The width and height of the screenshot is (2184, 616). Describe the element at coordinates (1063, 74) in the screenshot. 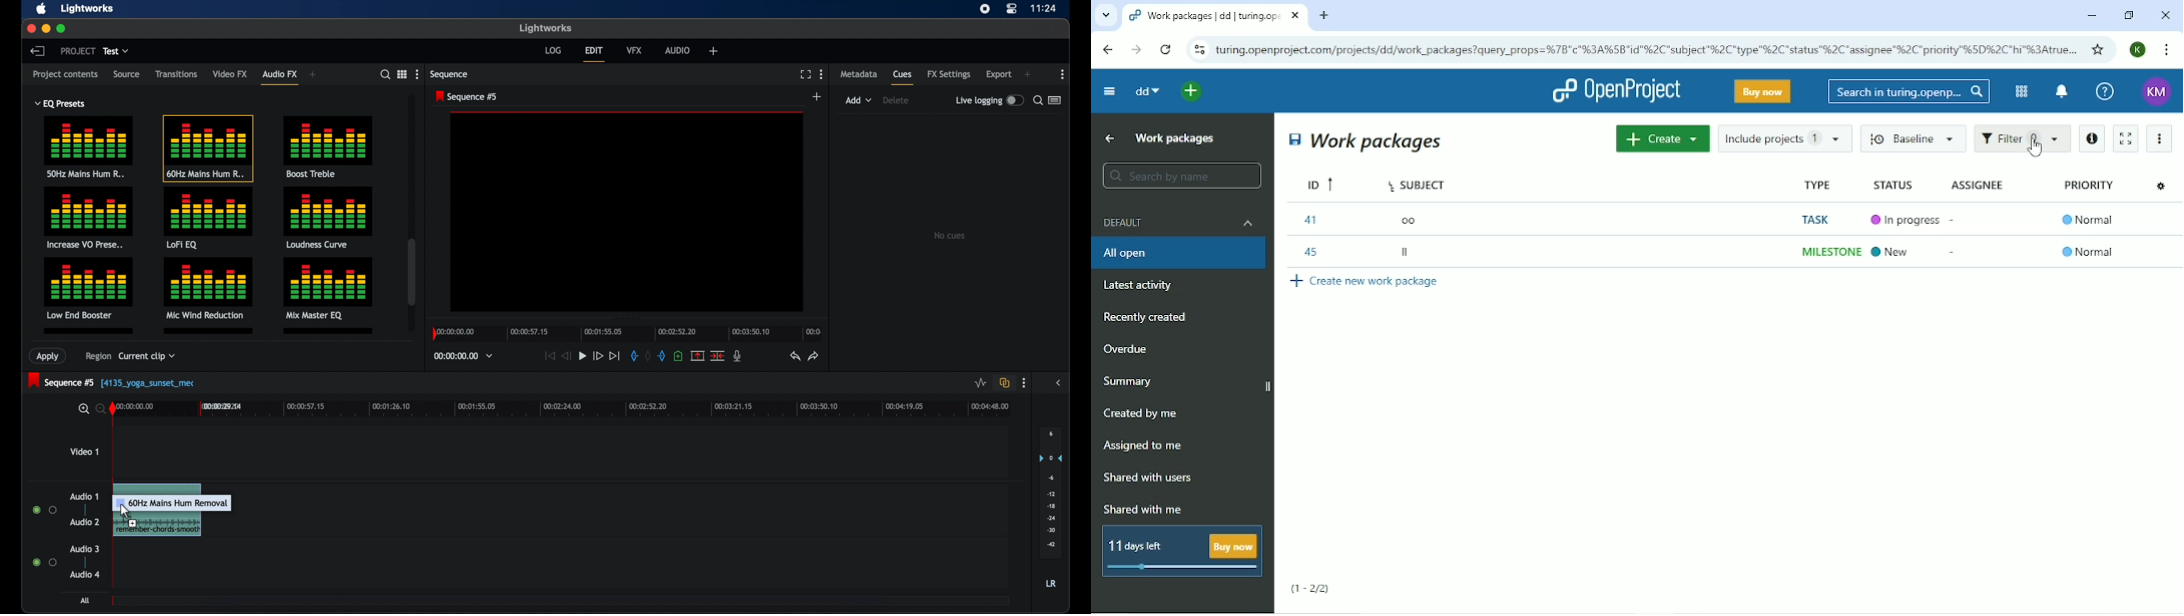

I see `more options` at that location.